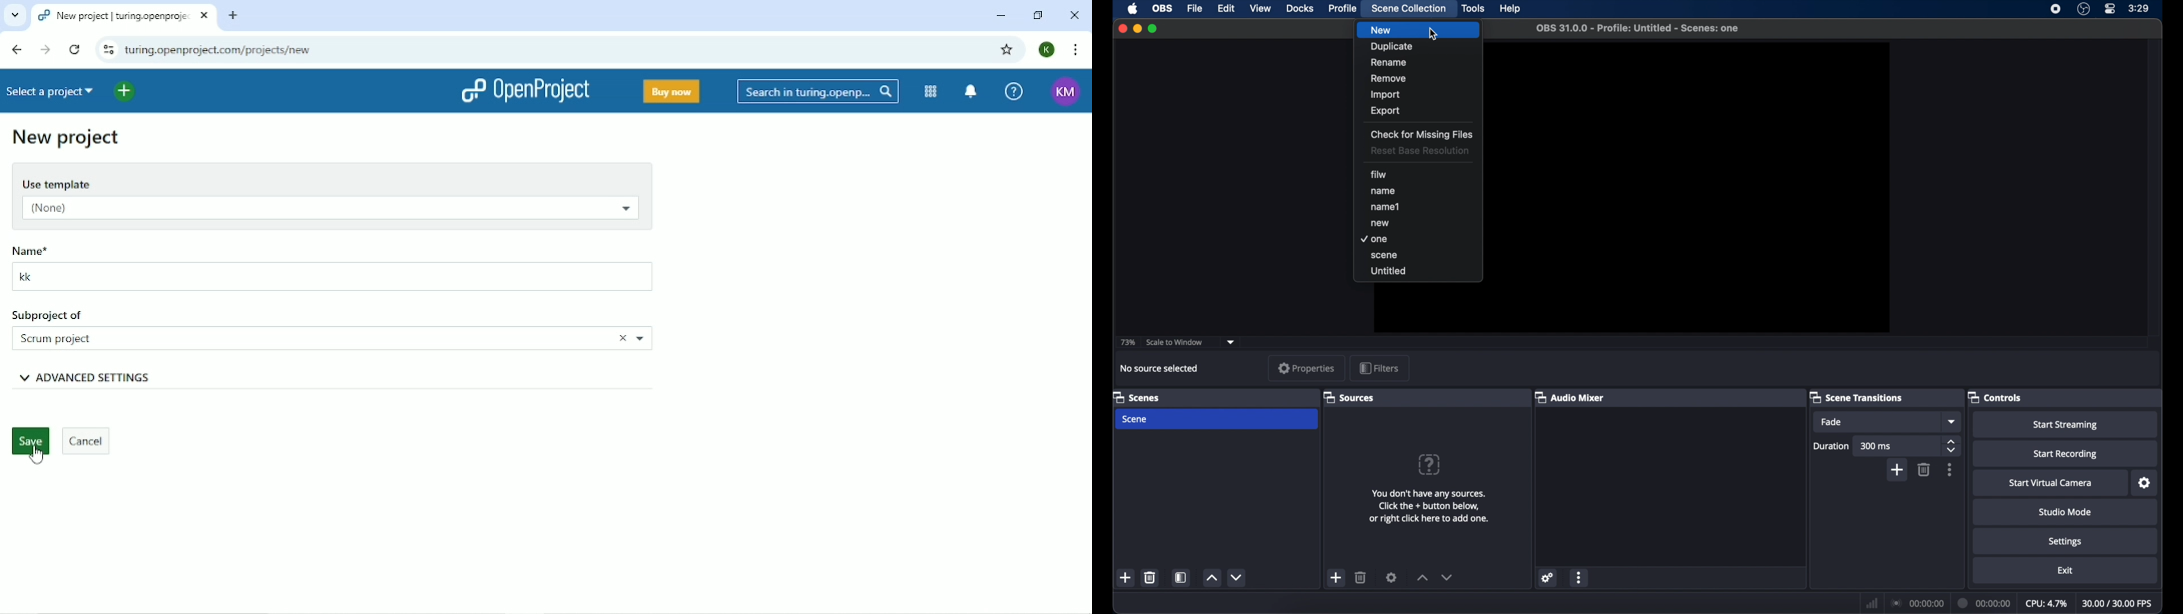 The width and height of the screenshot is (2184, 616). What do you see at coordinates (1231, 341) in the screenshot?
I see `dropdown` at bounding box center [1231, 341].